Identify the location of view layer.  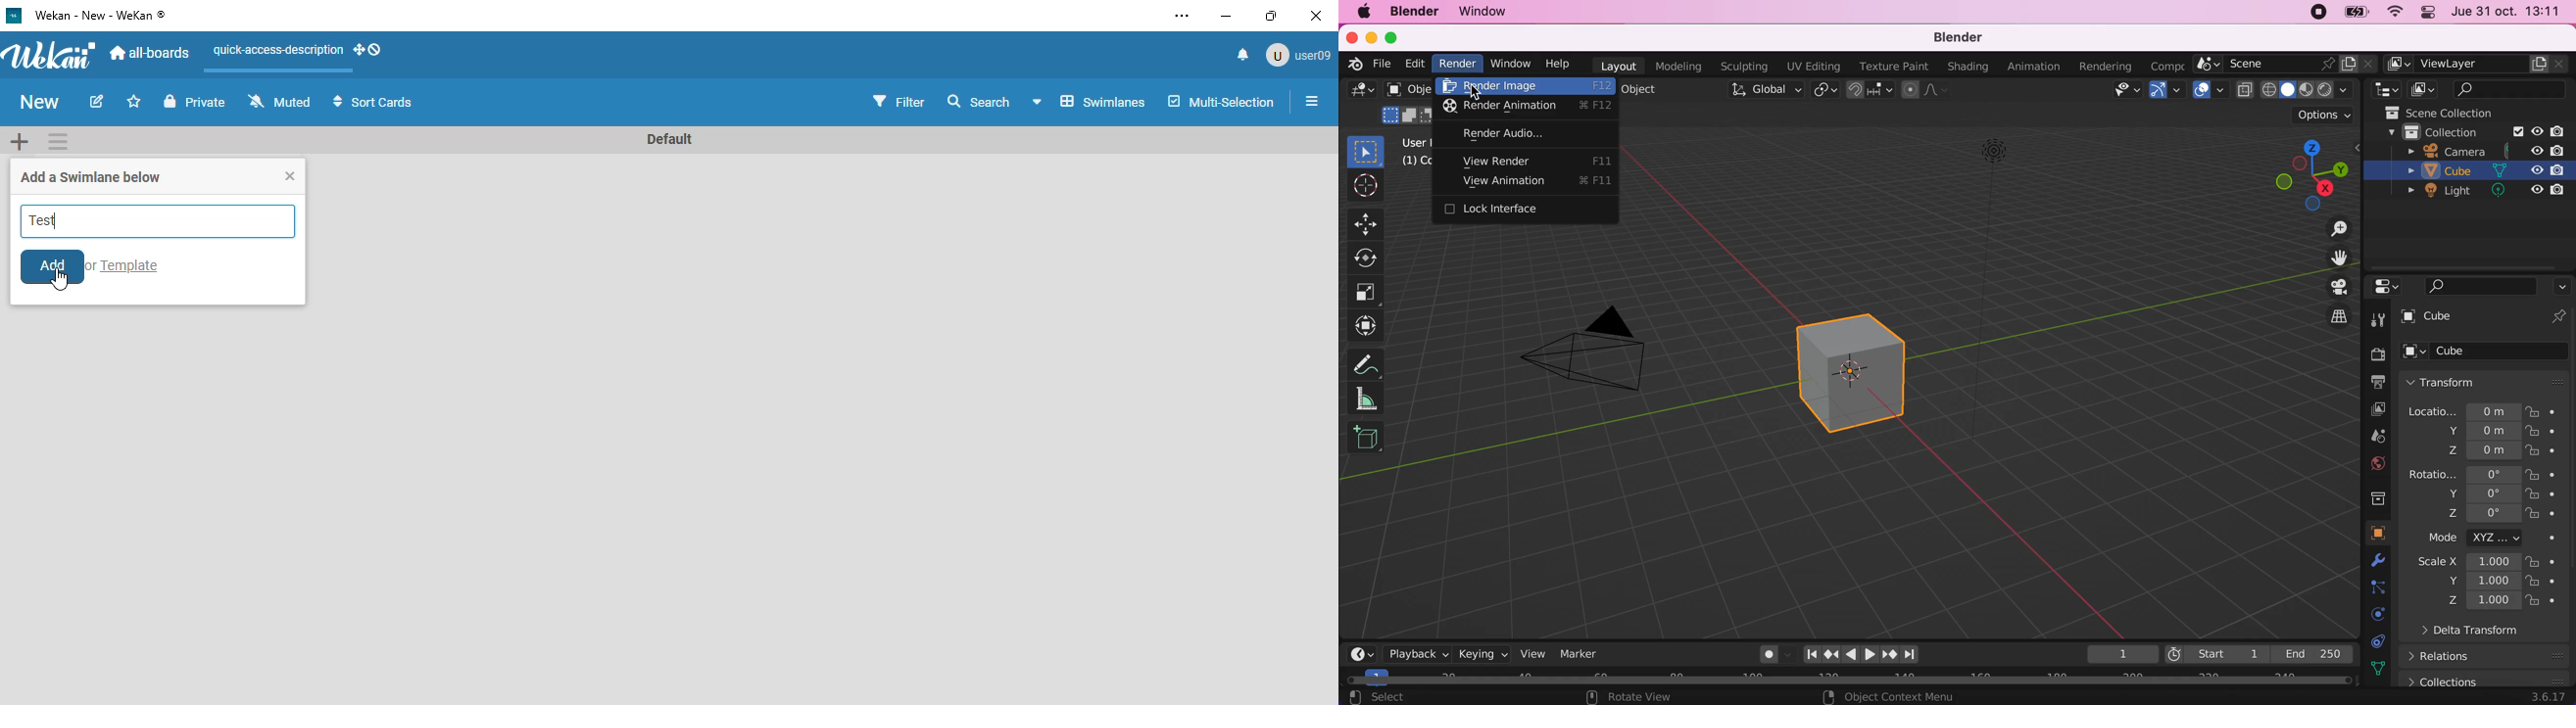
(2374, 409).